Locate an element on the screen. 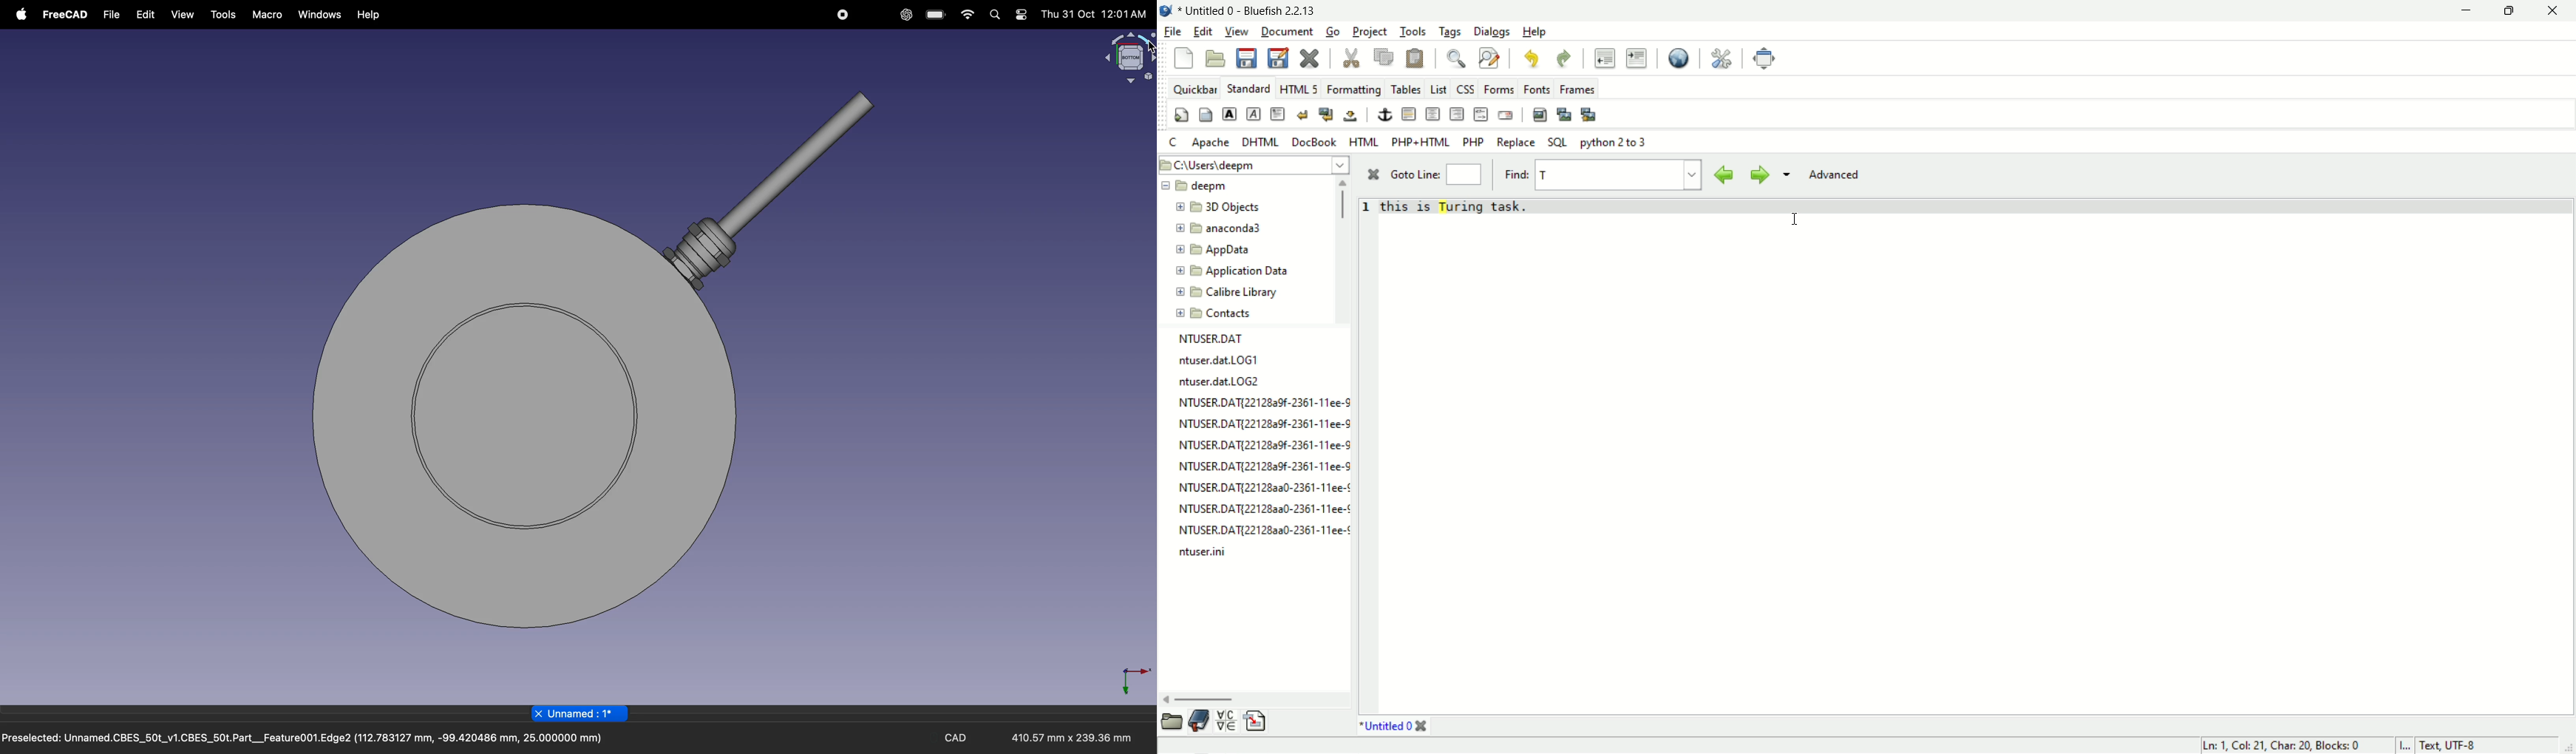  Input text is located at coordinates (1553, 174).